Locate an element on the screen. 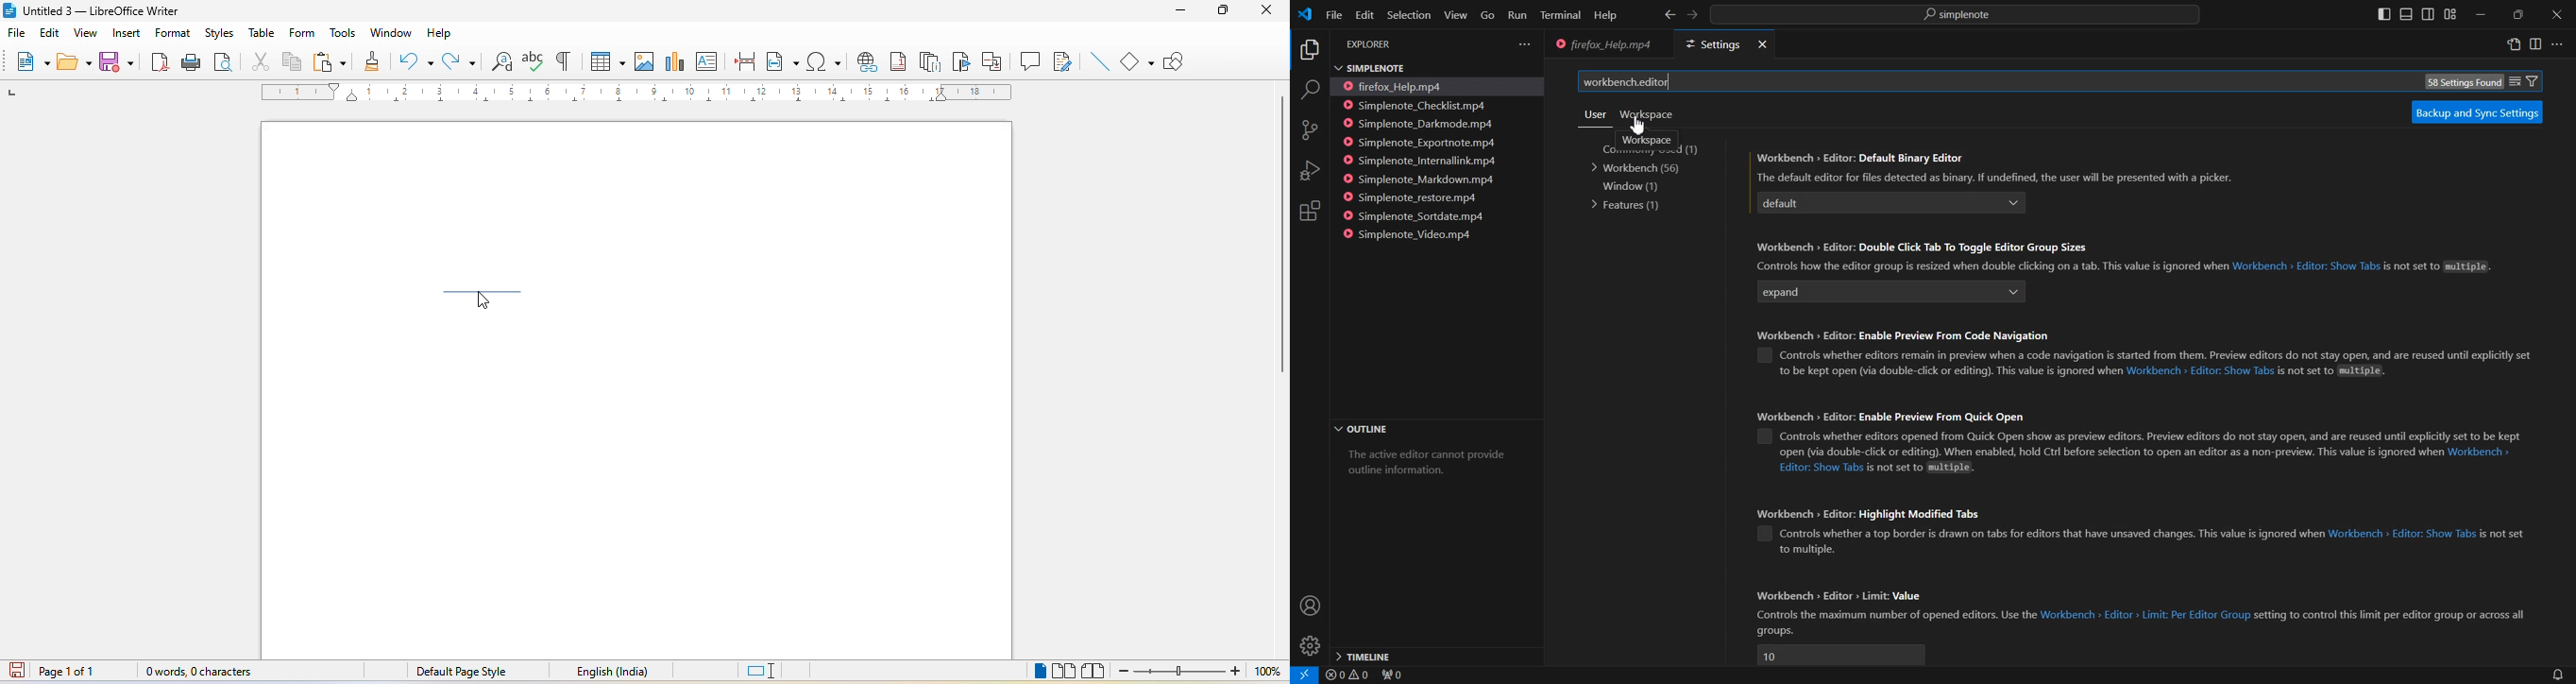 This screenshot has width=2576, height=700. Go forward is located at coordinates (1691, 15).